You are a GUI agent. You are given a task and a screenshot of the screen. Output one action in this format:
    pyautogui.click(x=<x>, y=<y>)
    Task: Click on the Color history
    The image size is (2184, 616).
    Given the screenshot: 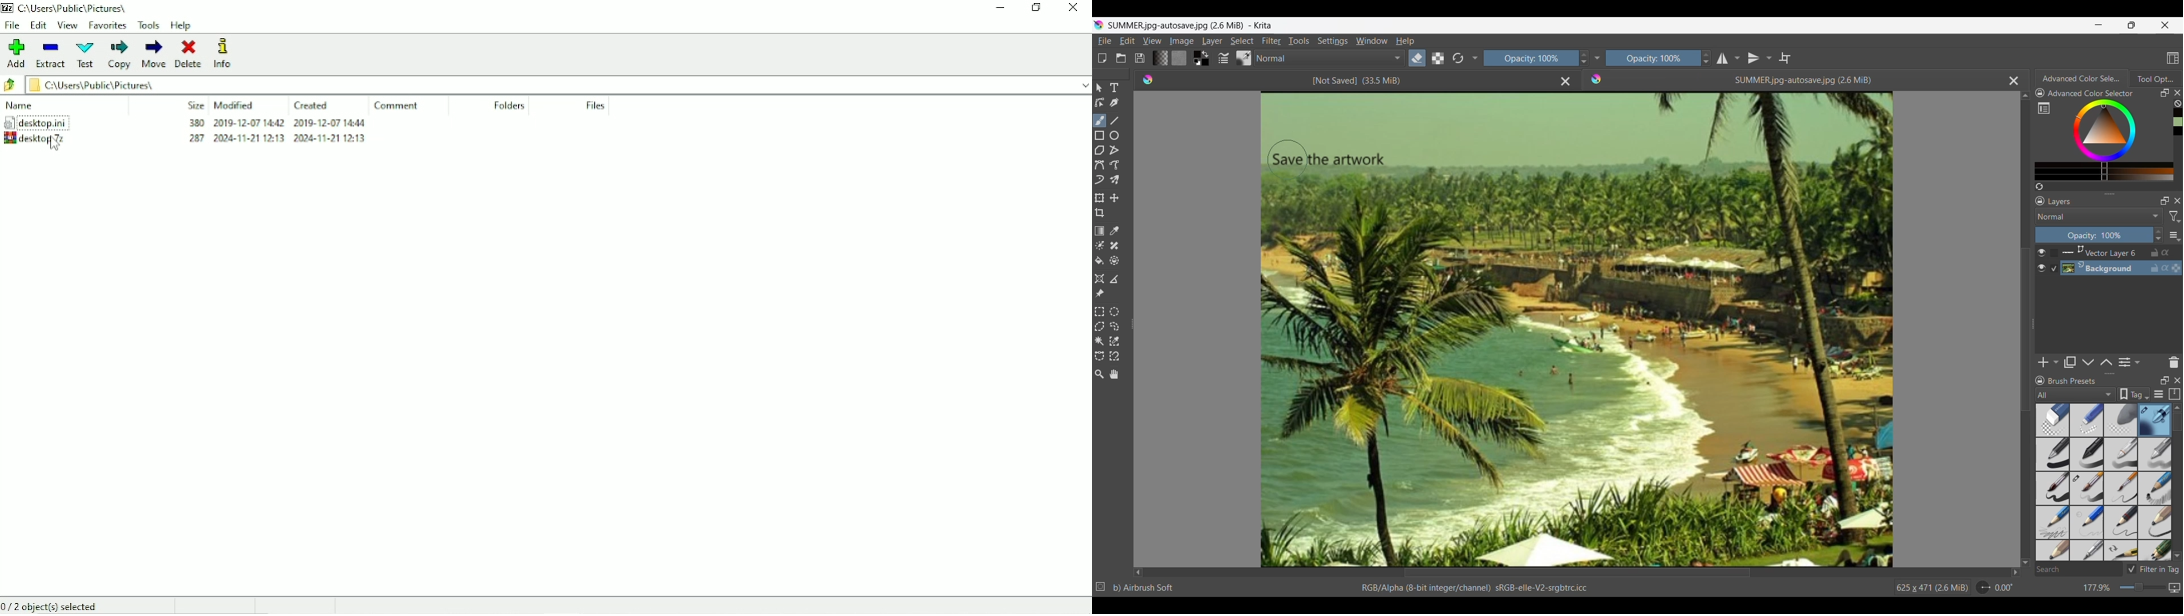 What is the action you would take?
    pyautogui.click(x=2178, y=122)
    